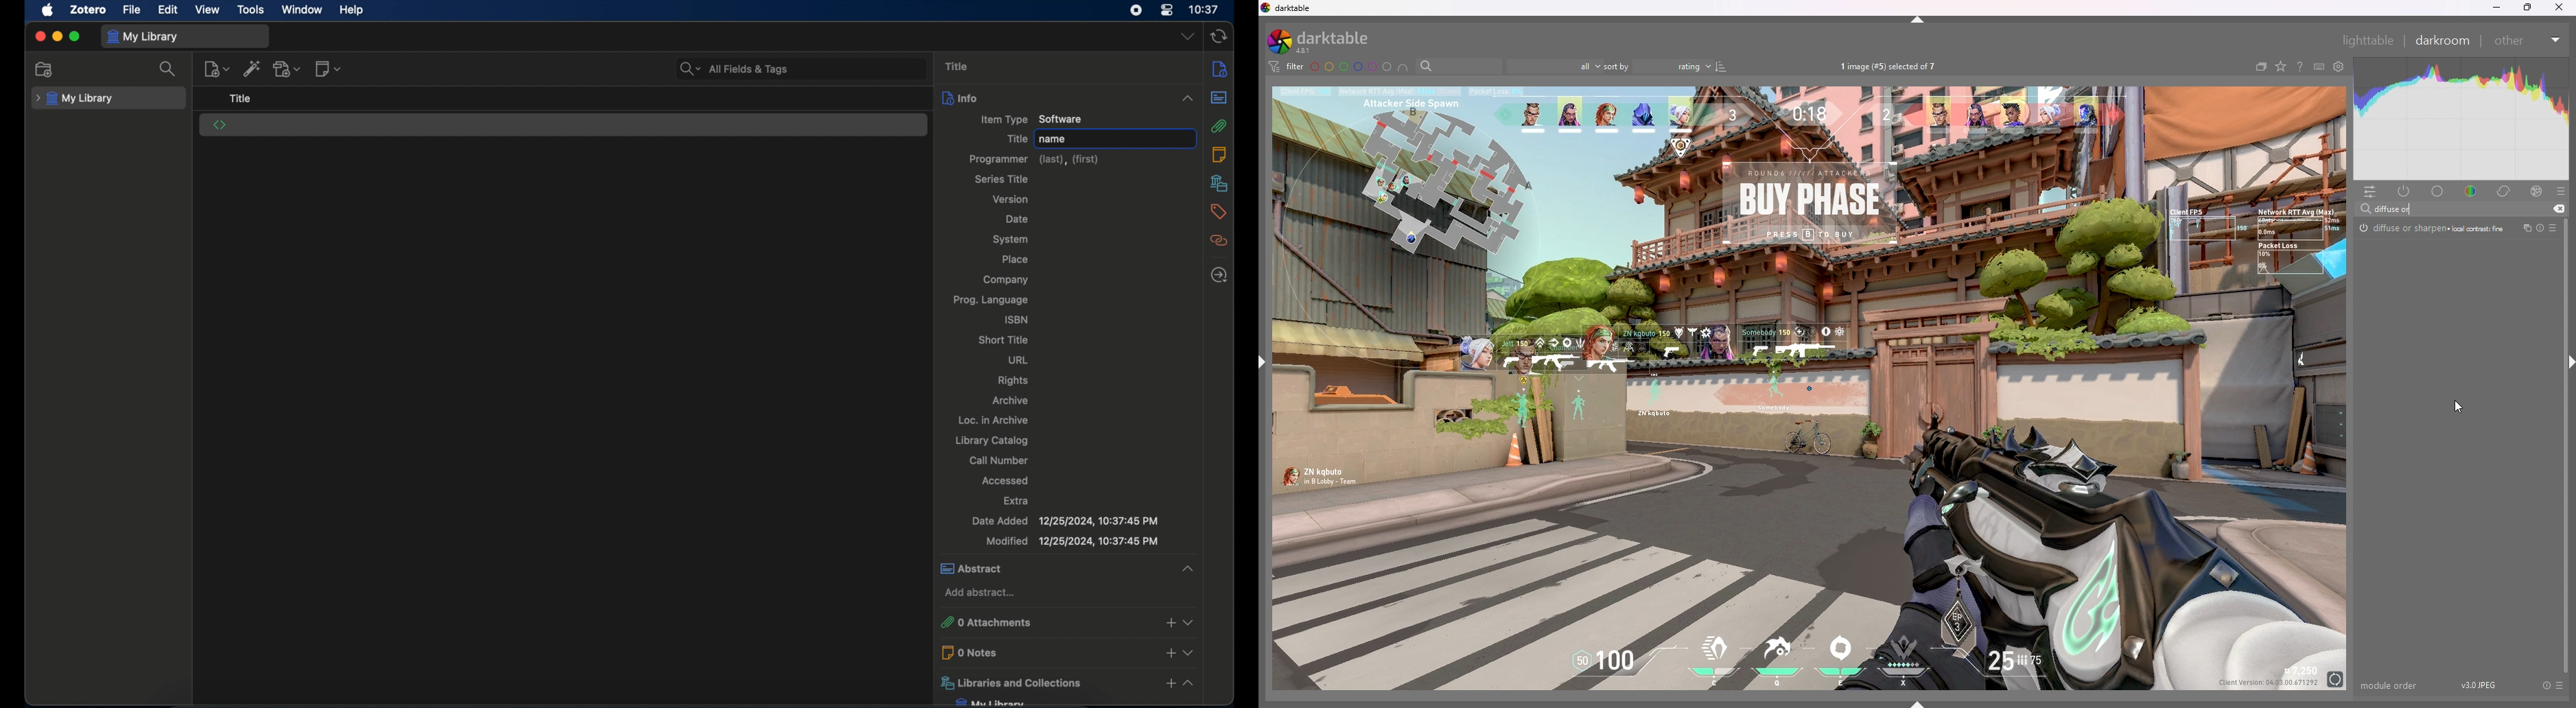 This screenshot has height=728, width=2576. Describe the element at coordinates (1047, 621) in the screenshot. I see `0 attachments` at that location.